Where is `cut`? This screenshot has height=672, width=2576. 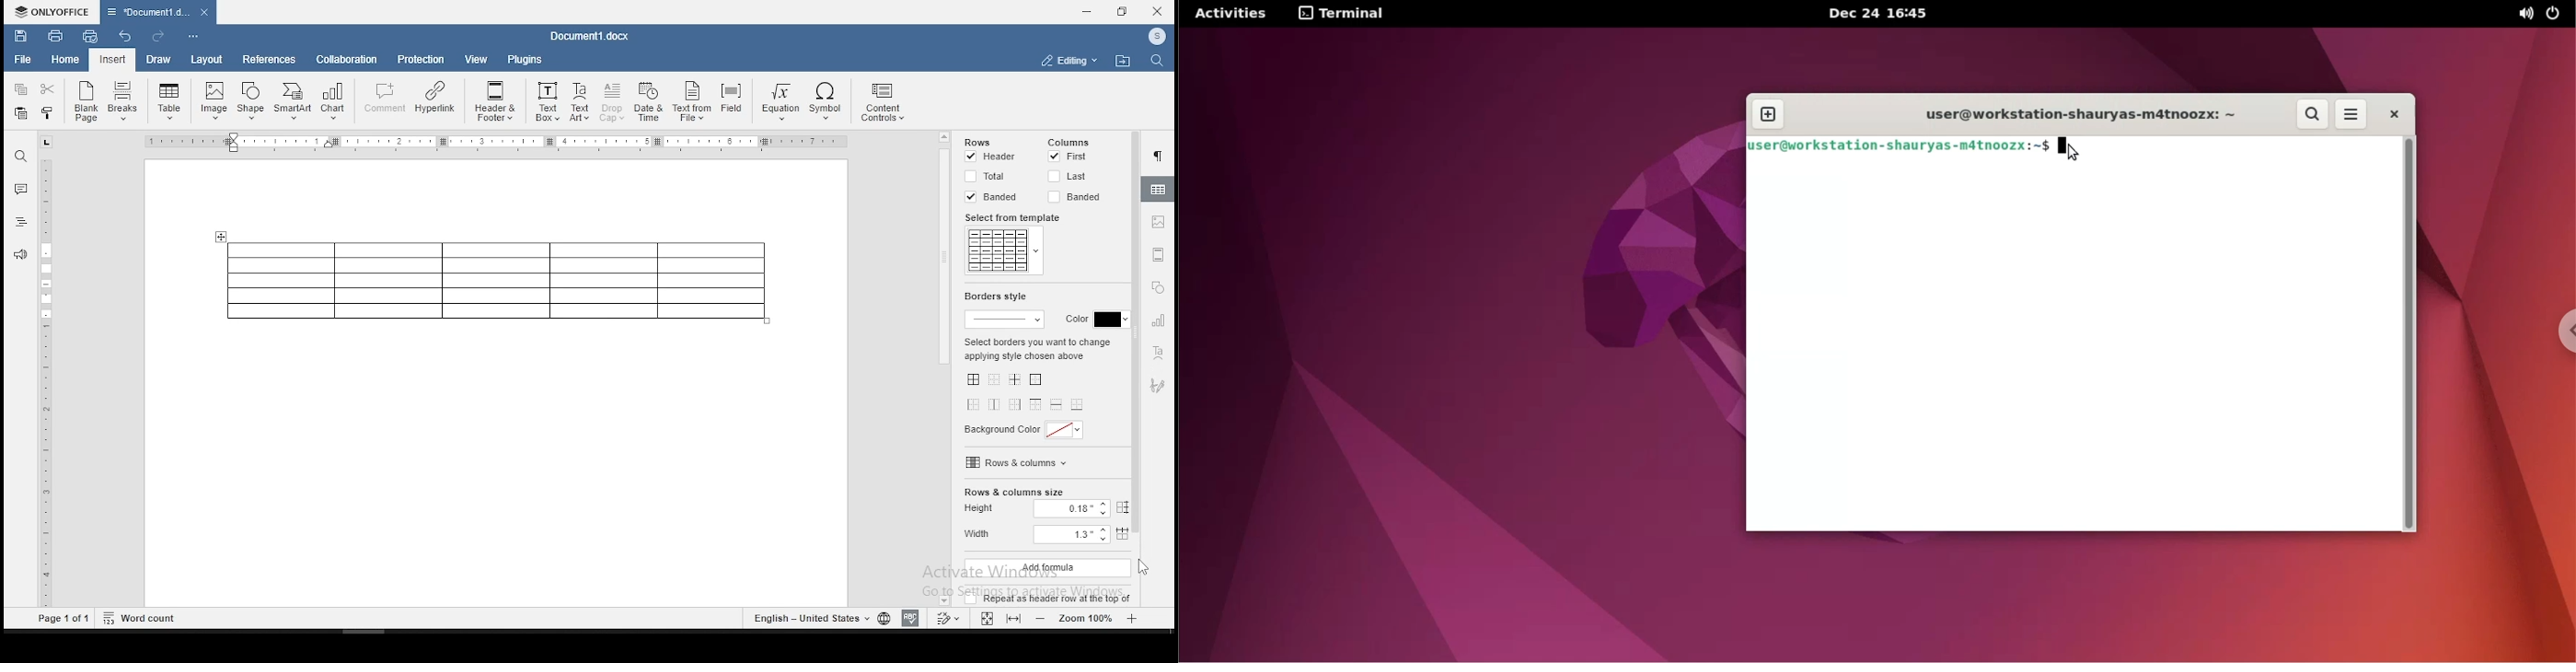
cut is located at coordinates (52, 88).